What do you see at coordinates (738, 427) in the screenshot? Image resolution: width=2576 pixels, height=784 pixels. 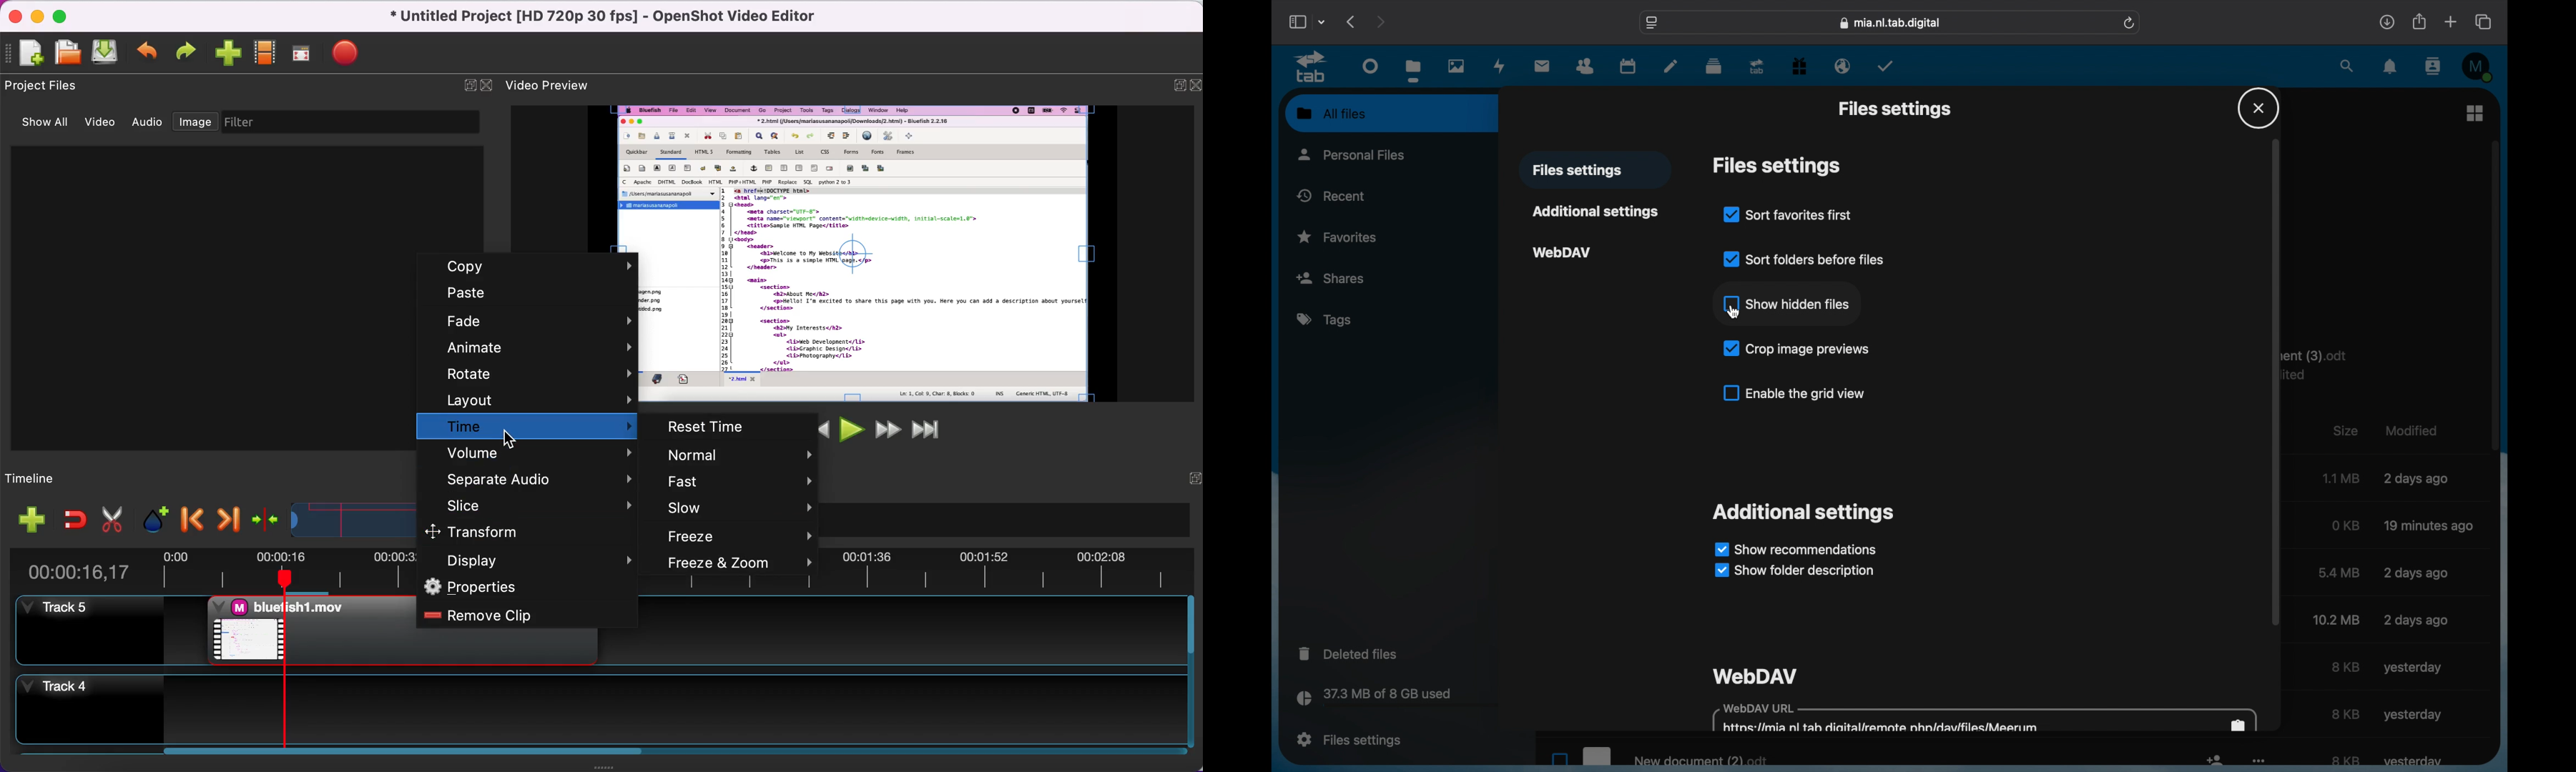 I see `reset time` at bounding box center [738, 427].